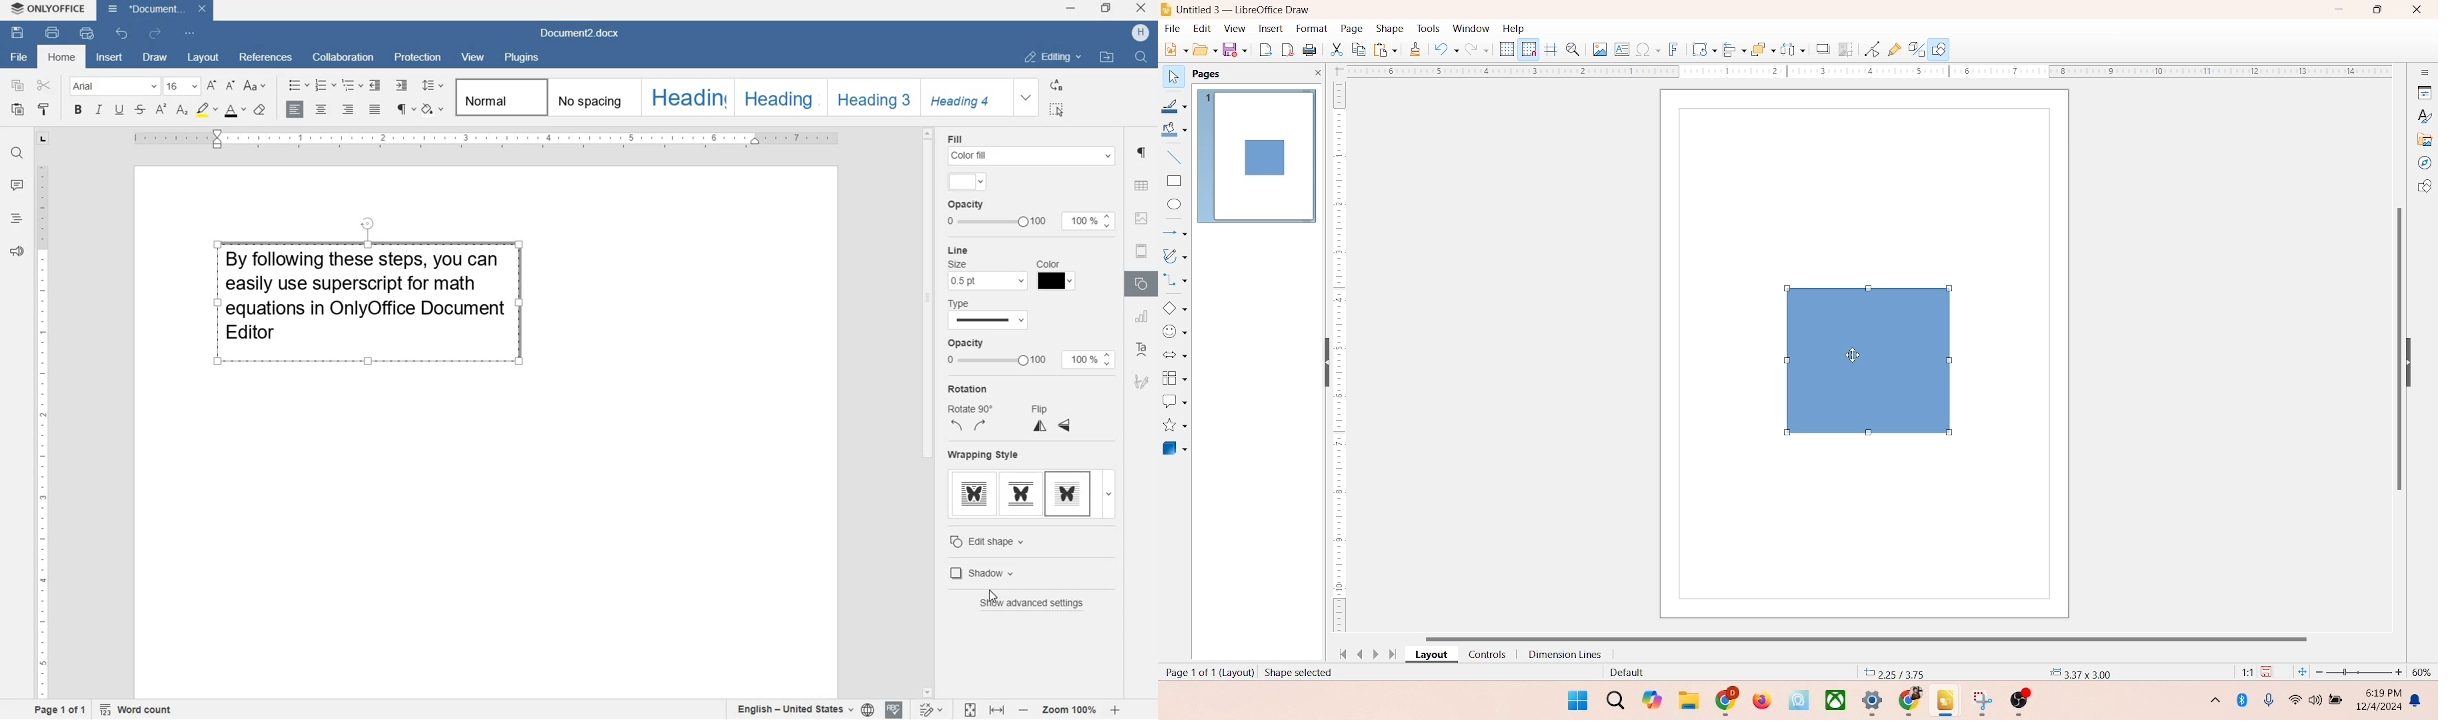  I want to click on insert, so click(109, 58).